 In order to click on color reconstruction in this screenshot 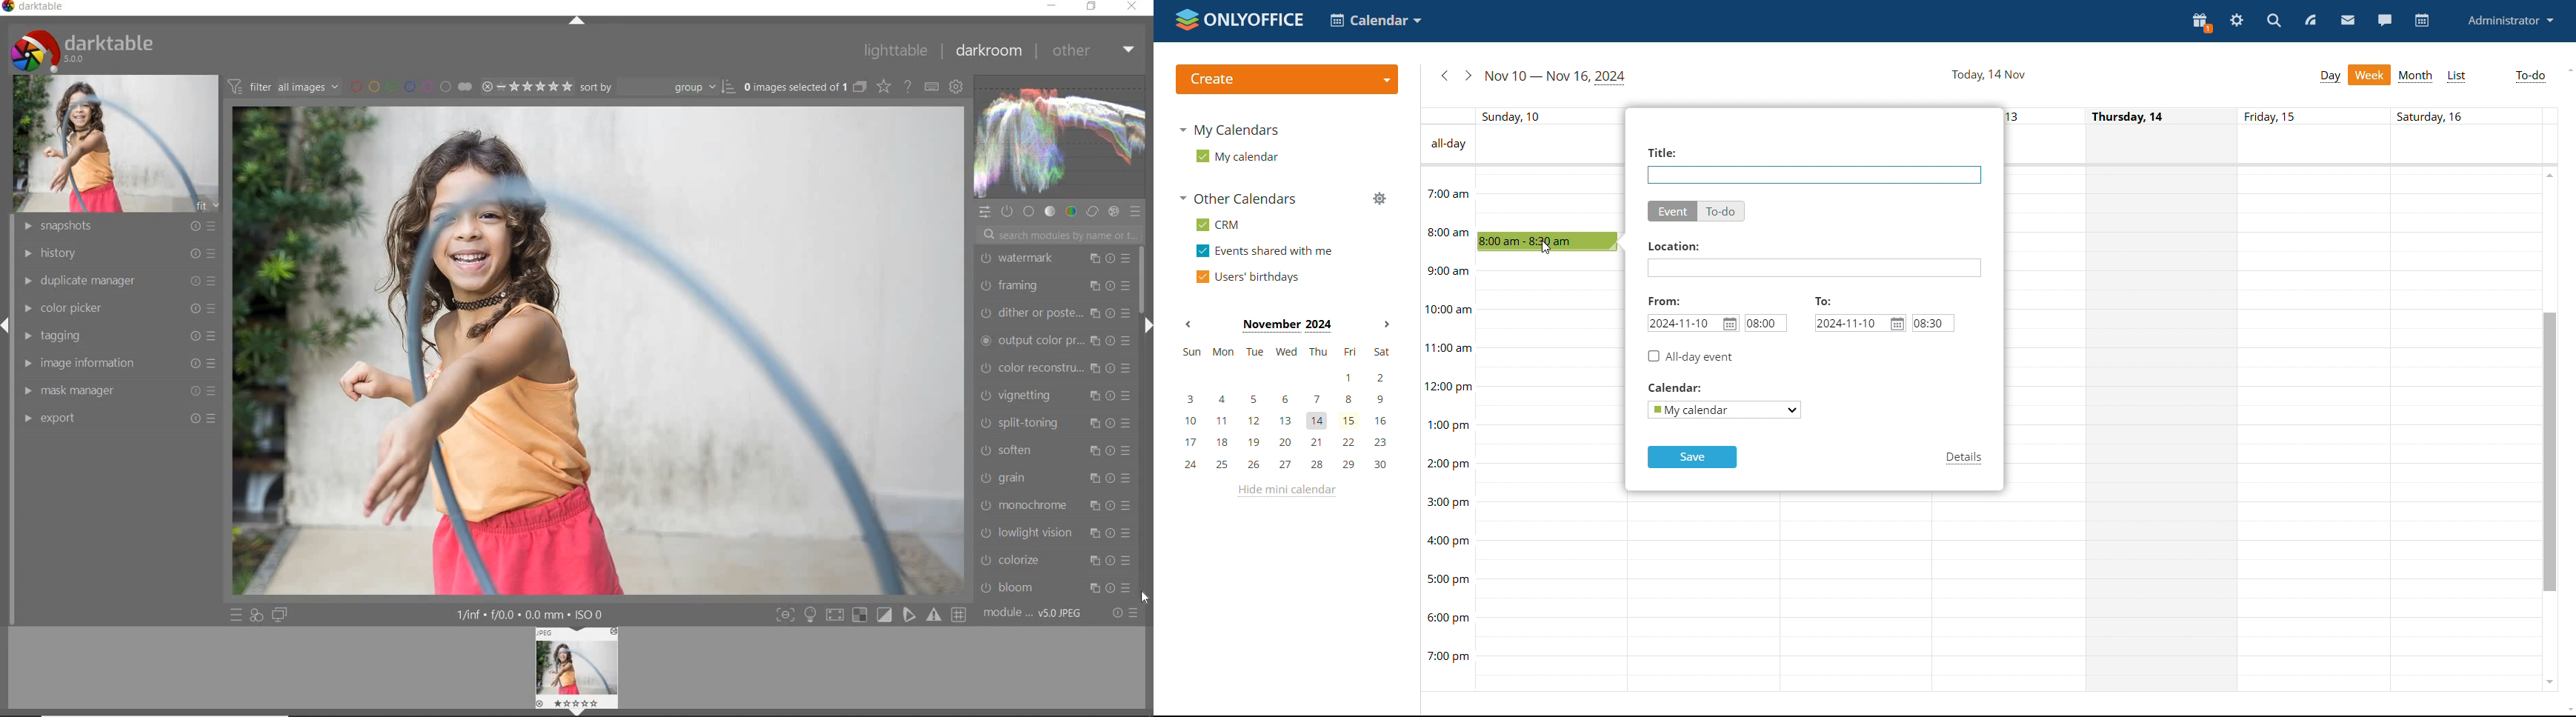, I will do `click(1058, 369)`.